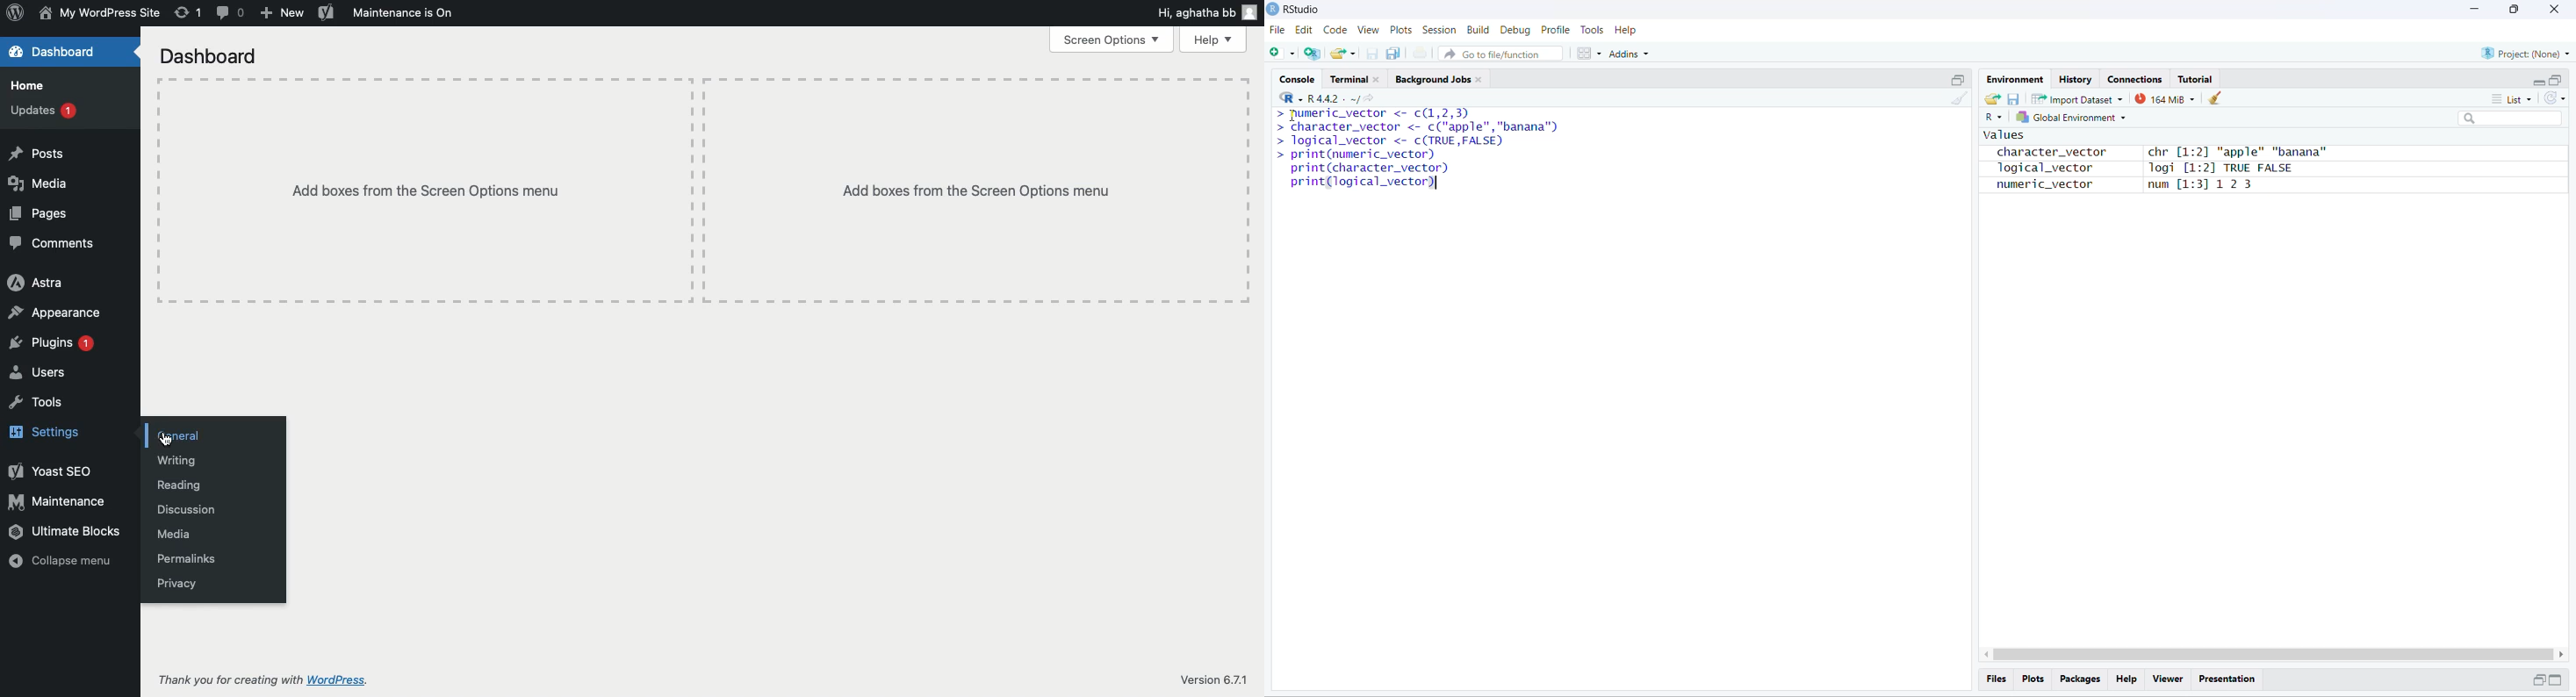 The image size is (2576, 700). Describe the element at coordinates (327, 11) in the screenshot. I see `Yoast` at that location.